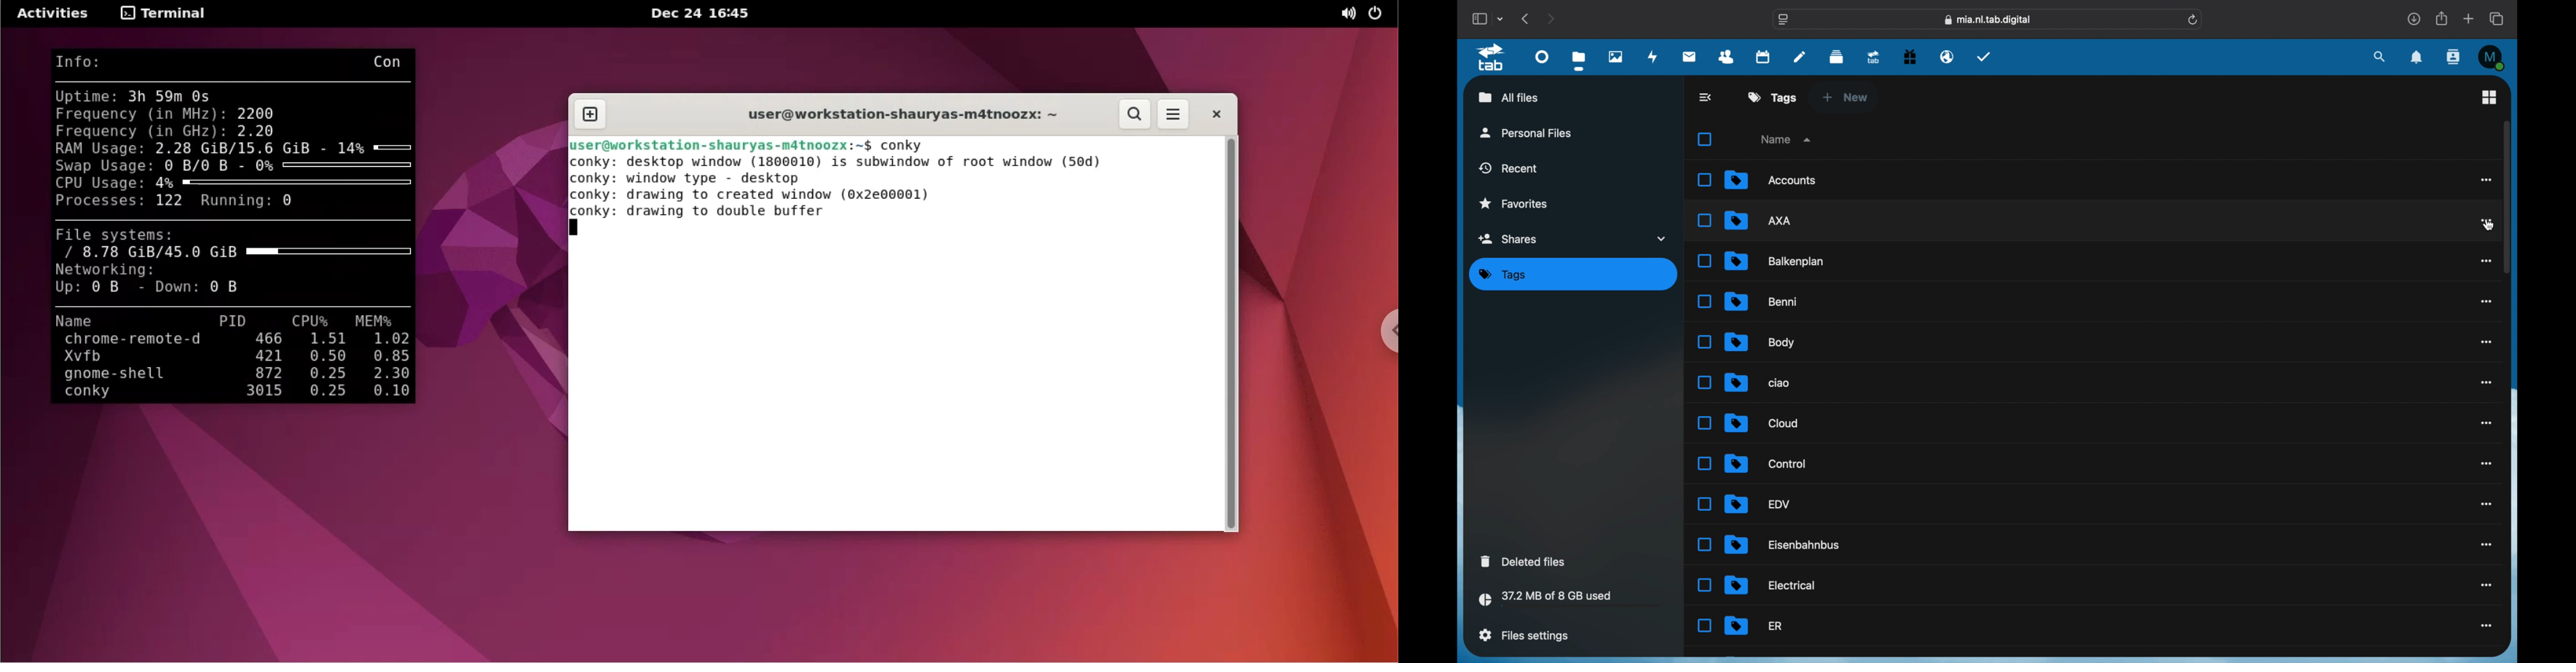  Describe the element at coordinates (1706, 301) in the screenshot. I see `Unselected Checkbox` at that location.